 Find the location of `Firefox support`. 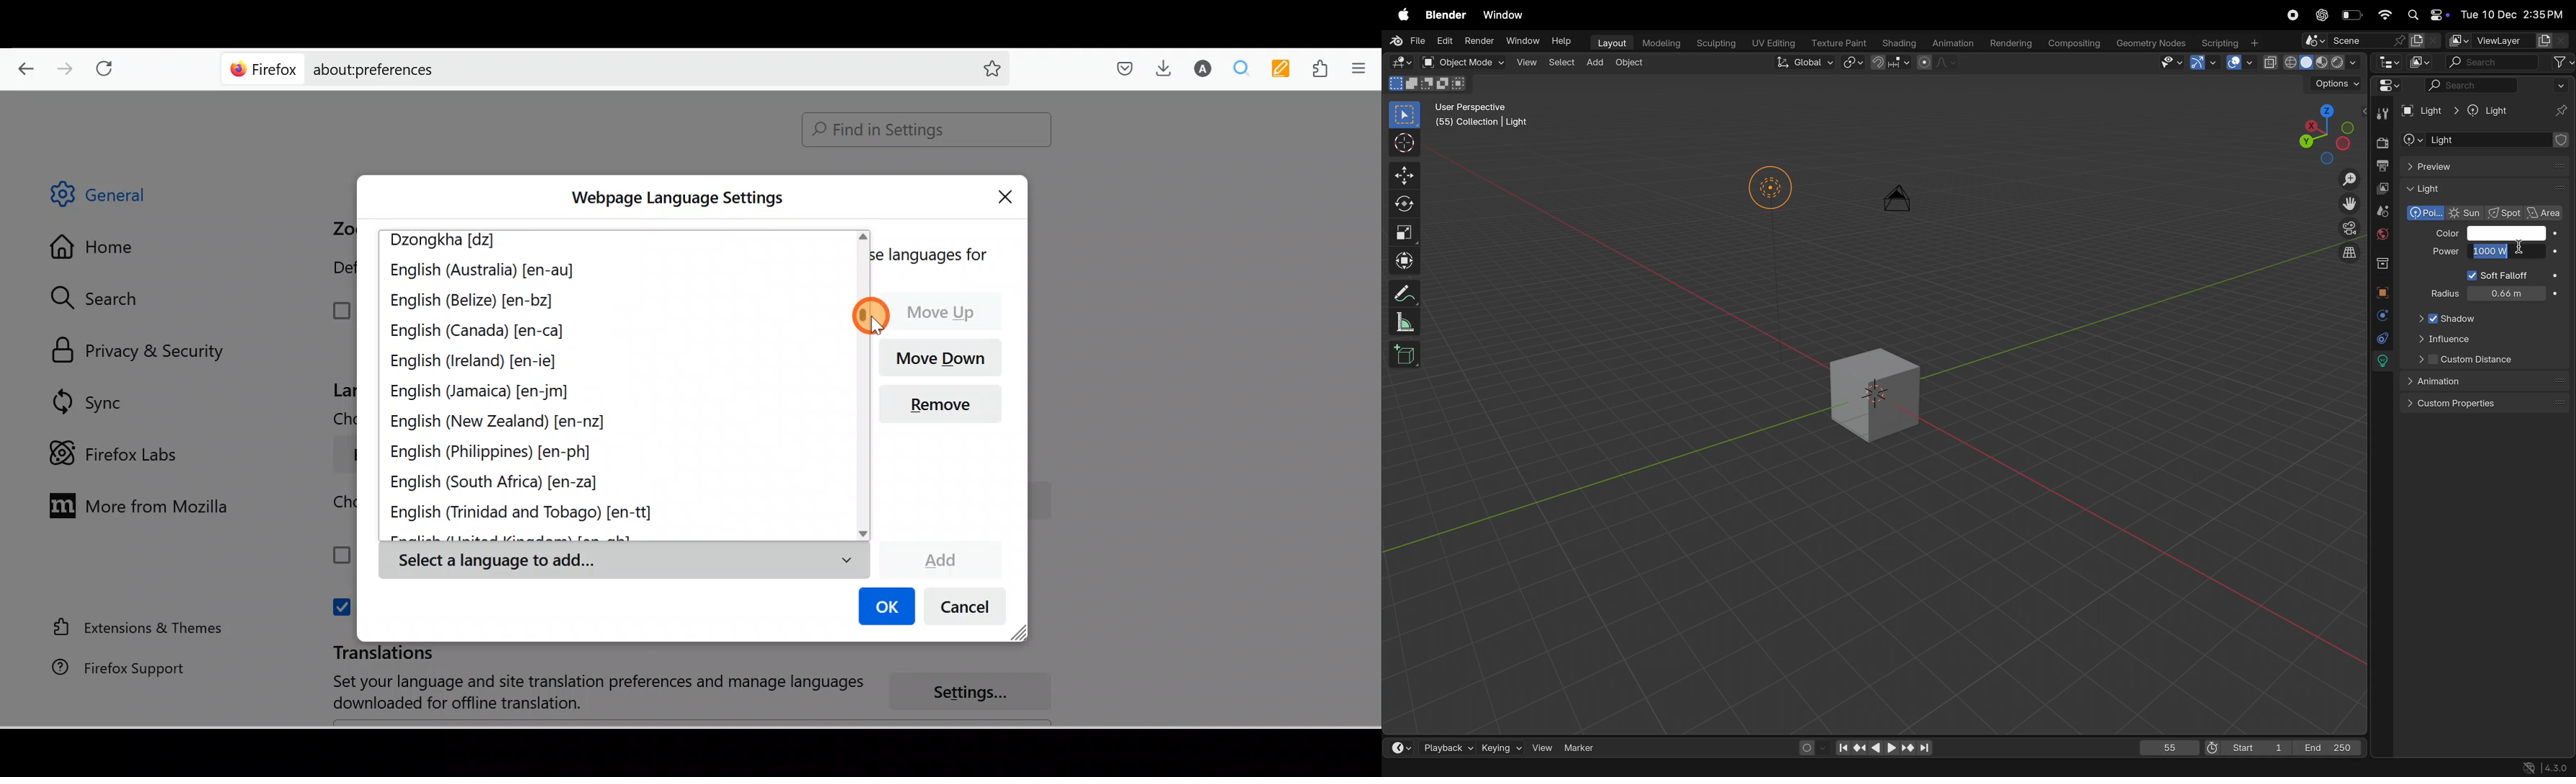

Firefox support is located at coordinates (109, 668).